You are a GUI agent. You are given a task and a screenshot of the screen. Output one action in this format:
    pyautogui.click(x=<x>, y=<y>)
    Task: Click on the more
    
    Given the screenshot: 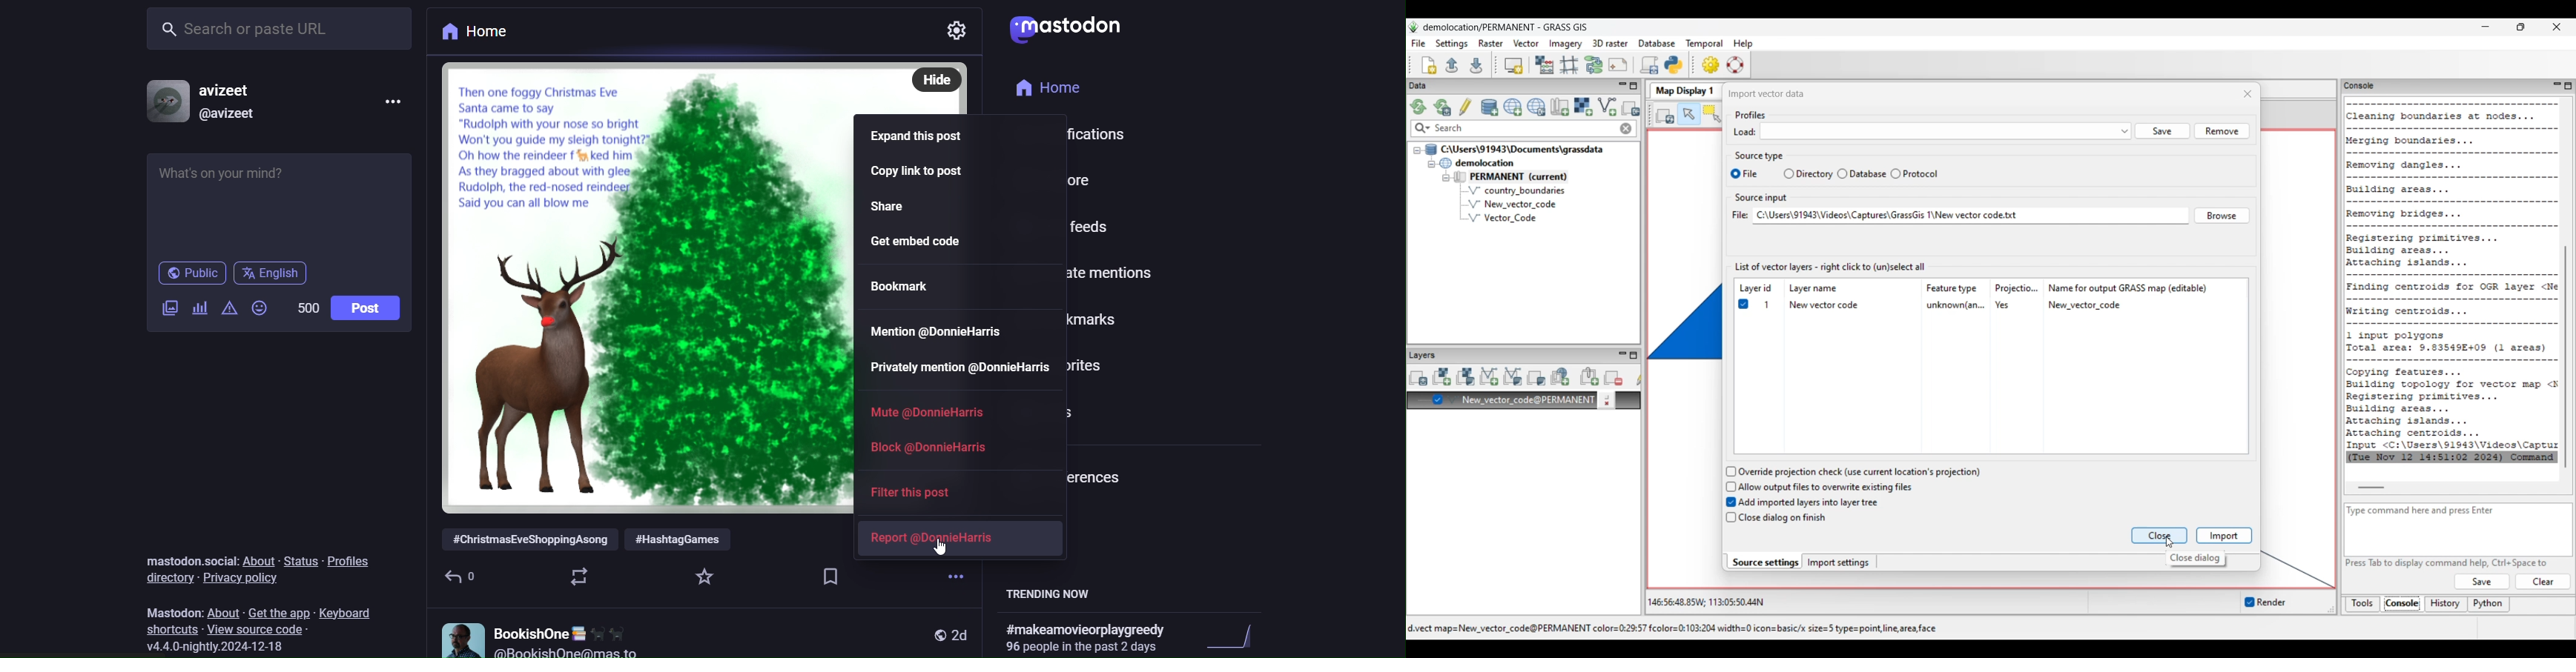 What is the action you would take?
    pyautogui.click(x=952, y=568)
    